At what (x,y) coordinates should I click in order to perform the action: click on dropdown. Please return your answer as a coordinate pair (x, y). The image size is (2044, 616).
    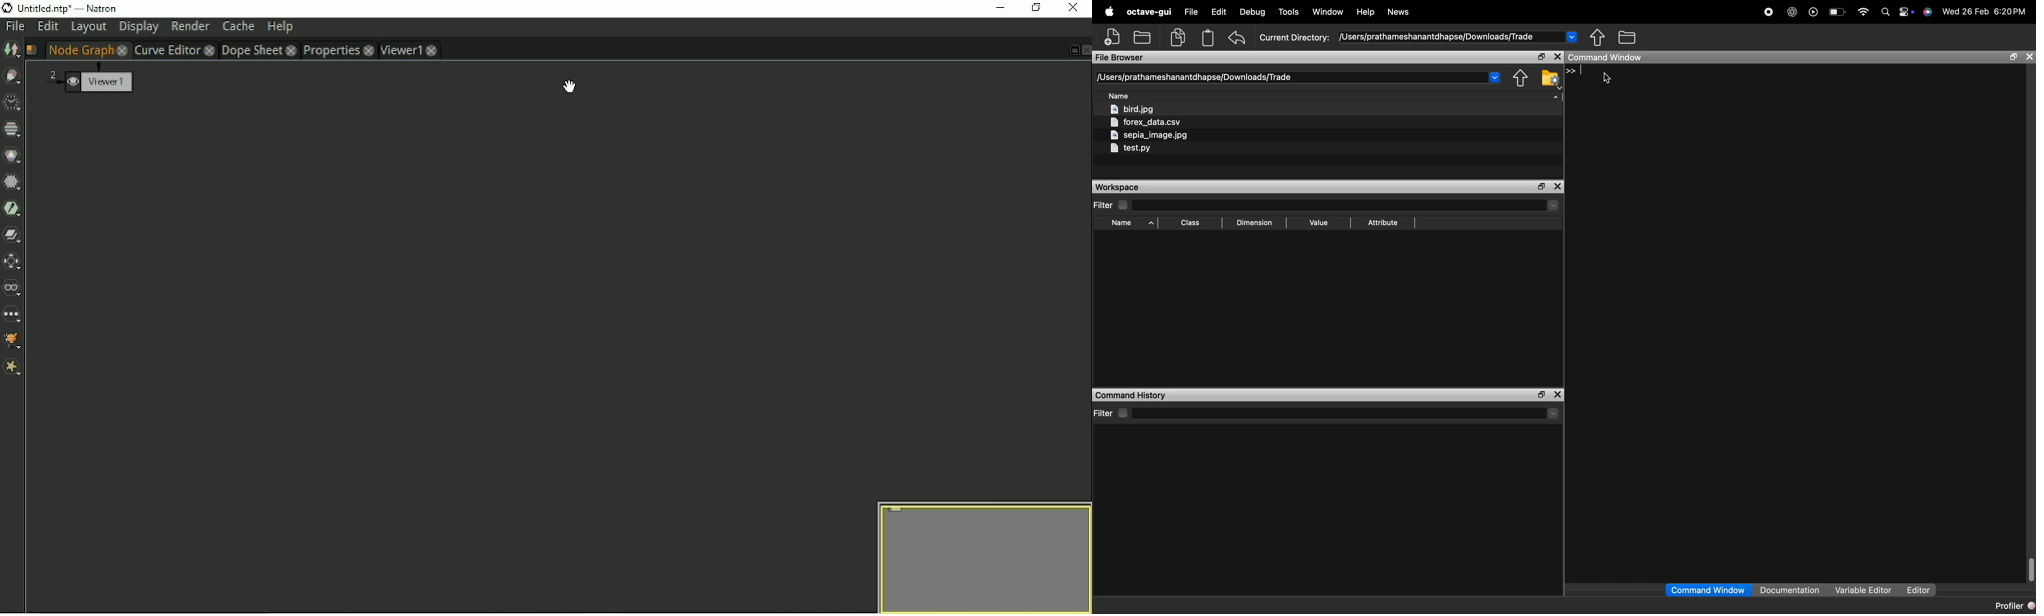
    Looking at the image, I should click on (1494, 77).